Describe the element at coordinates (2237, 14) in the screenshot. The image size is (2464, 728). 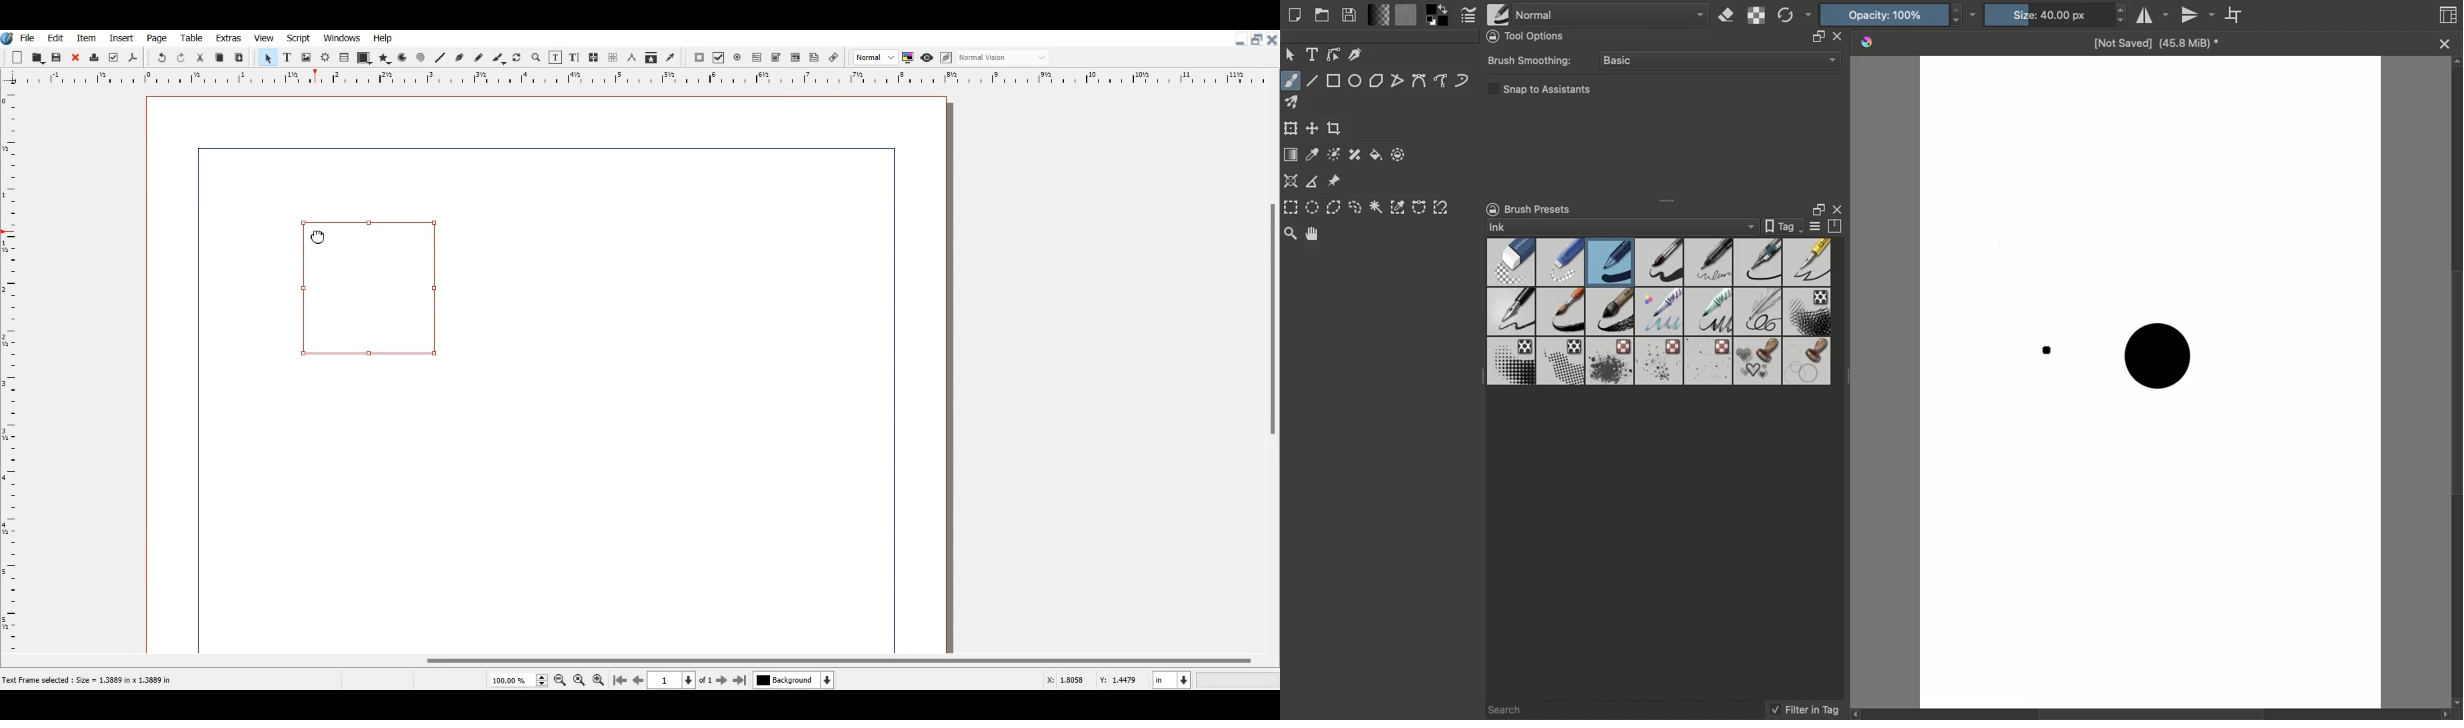
I see `Wrap around mode` at that location.